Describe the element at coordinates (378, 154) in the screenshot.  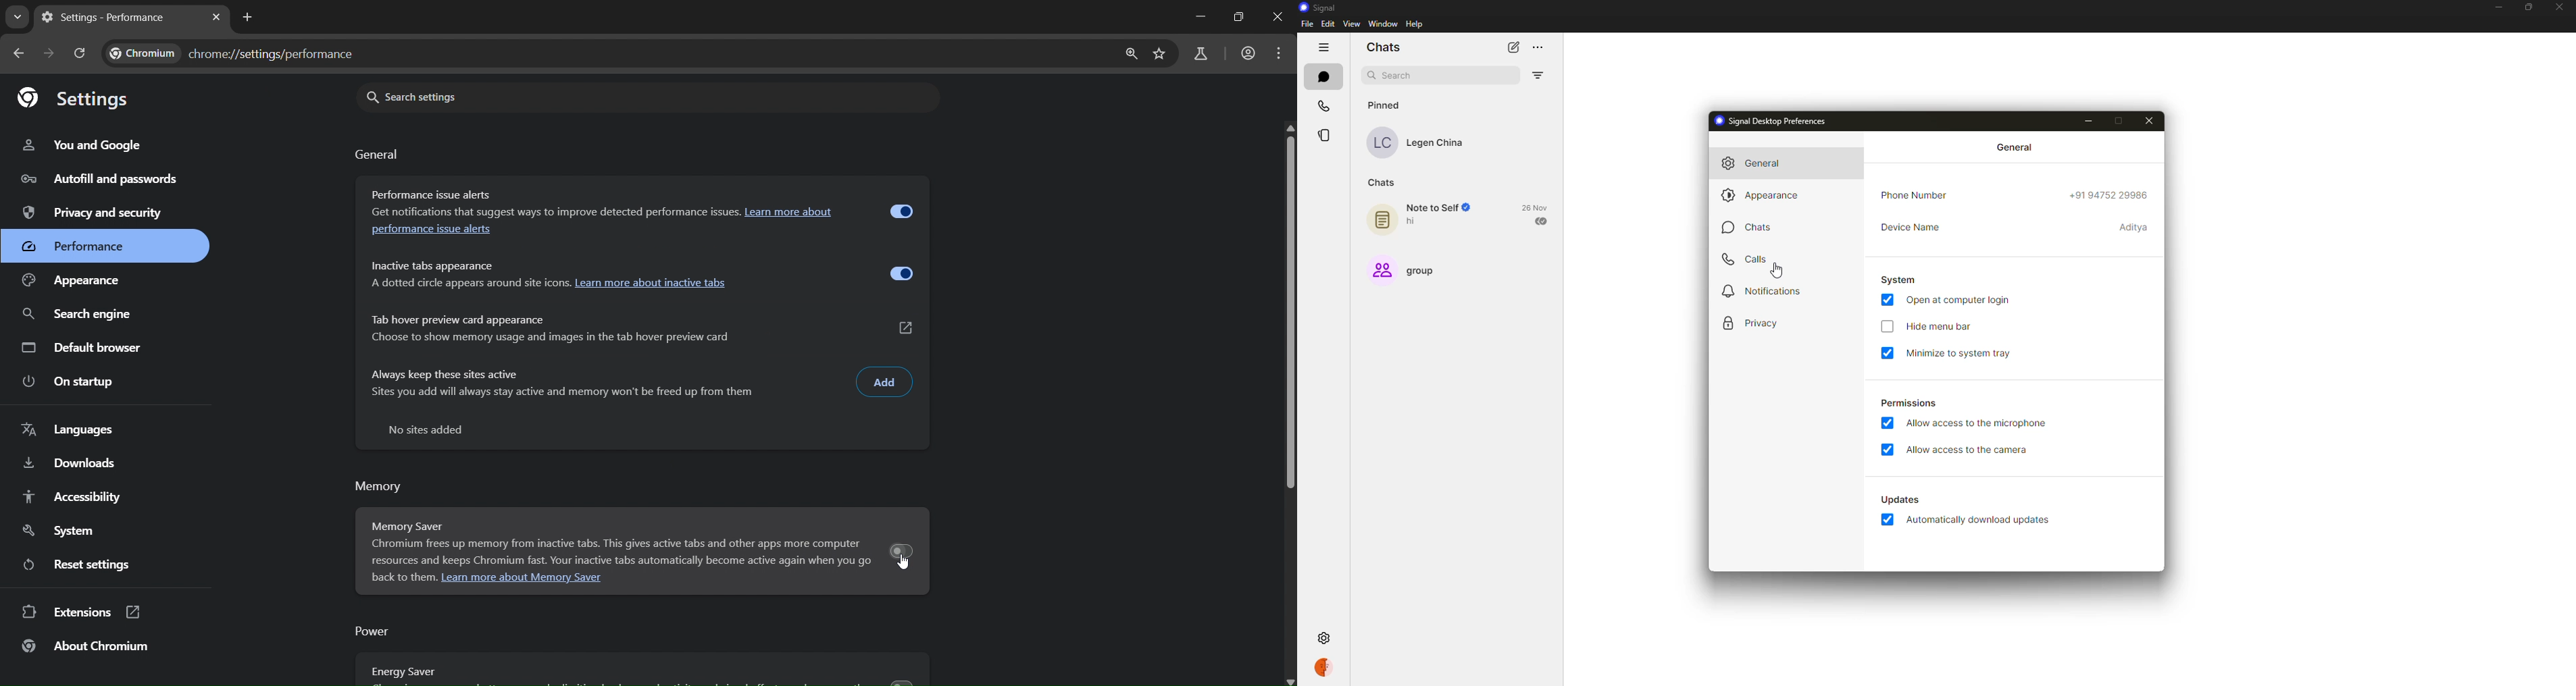
I see `general` at that location.